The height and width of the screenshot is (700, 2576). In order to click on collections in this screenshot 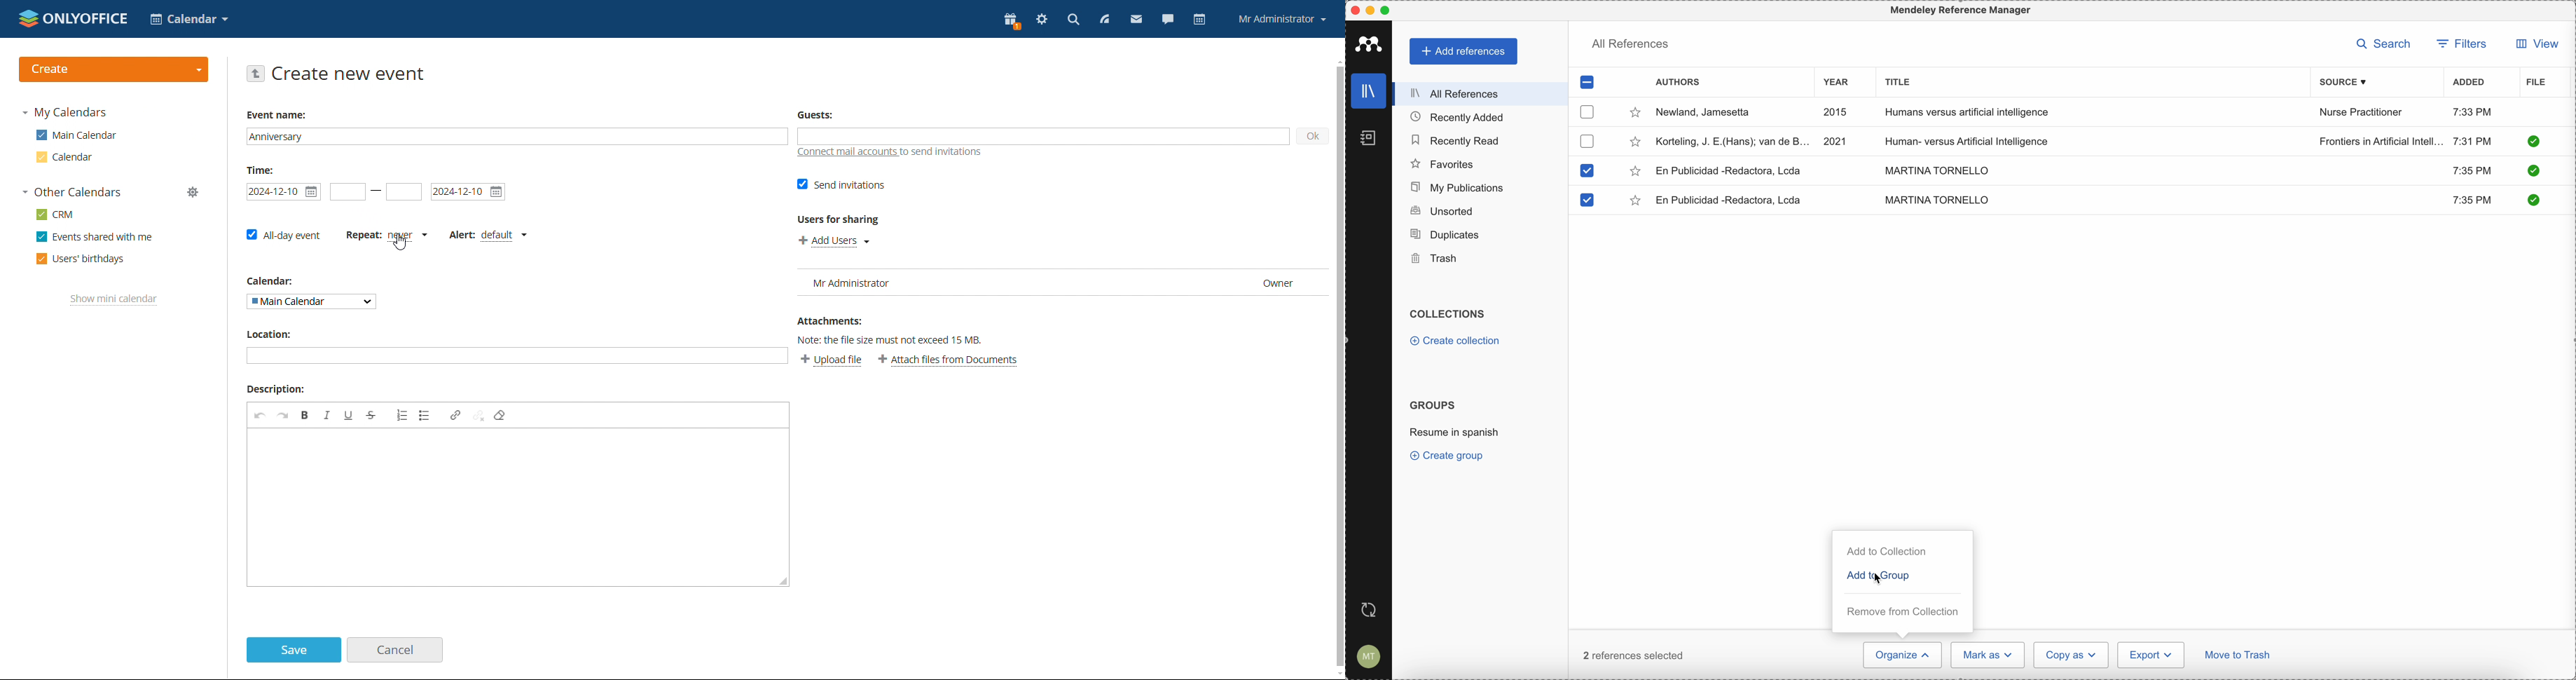, I will do `click(1449, 314)`.